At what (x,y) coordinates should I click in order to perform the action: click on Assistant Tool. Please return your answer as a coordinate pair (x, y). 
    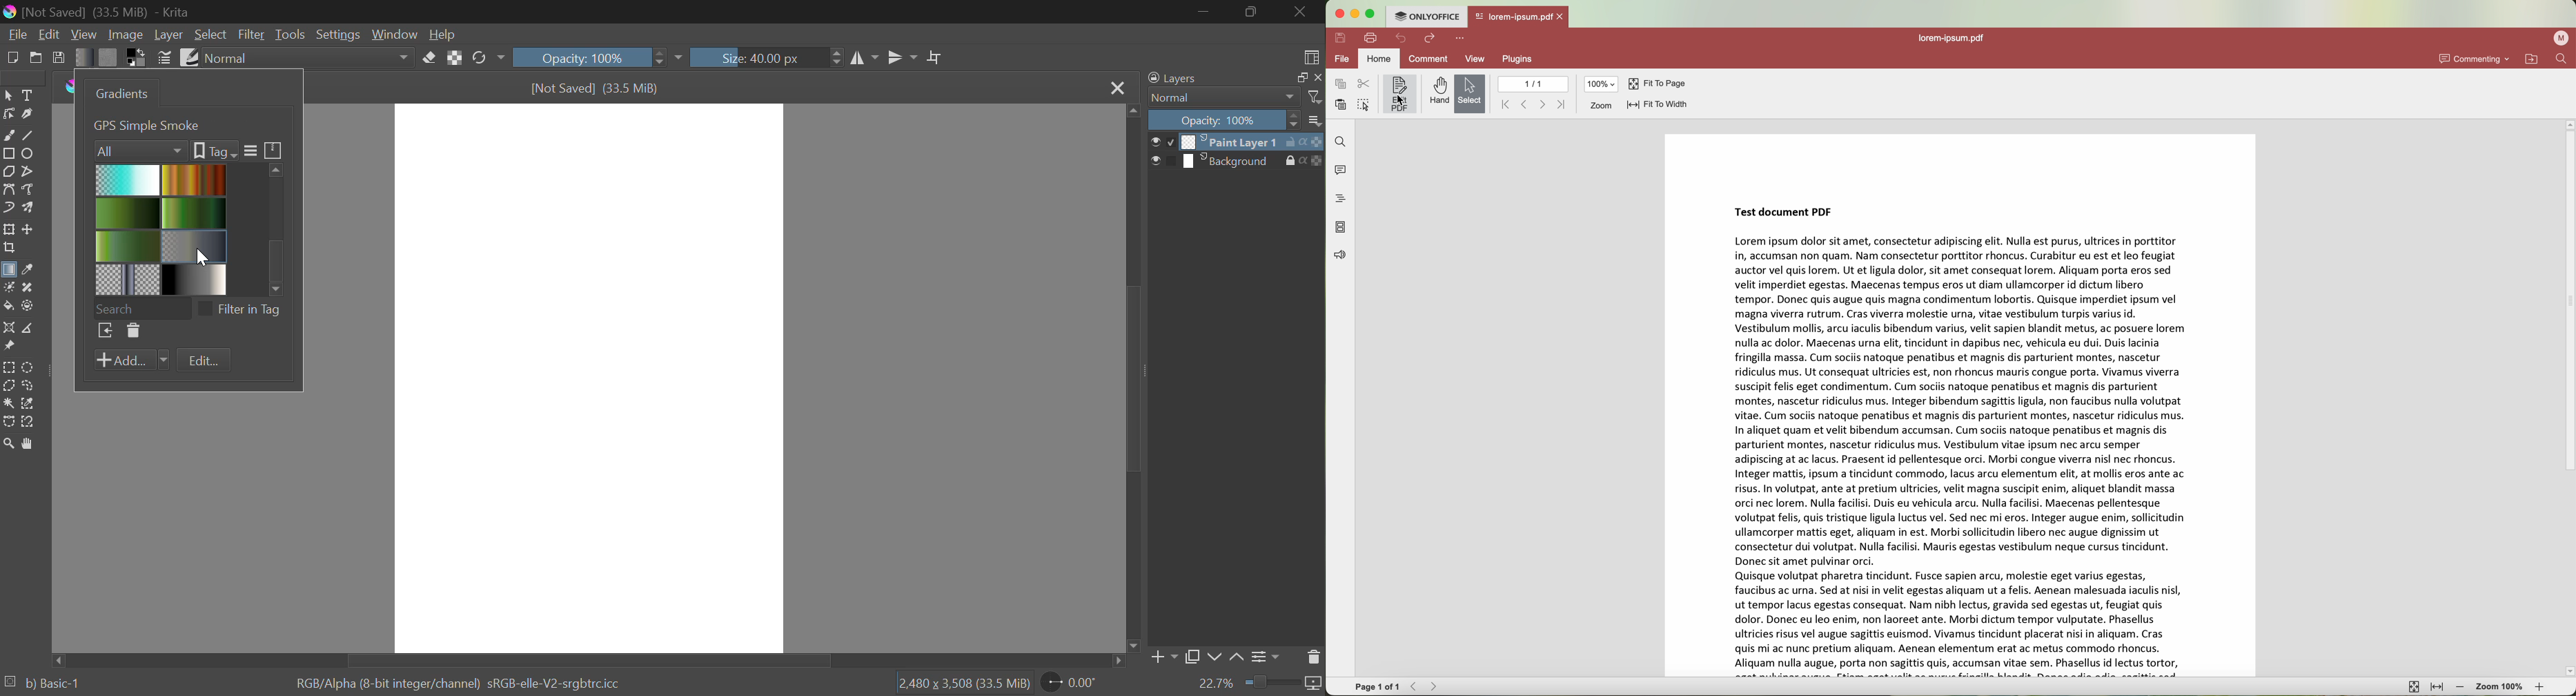
    Looking at the image, I should click on (9, 329).